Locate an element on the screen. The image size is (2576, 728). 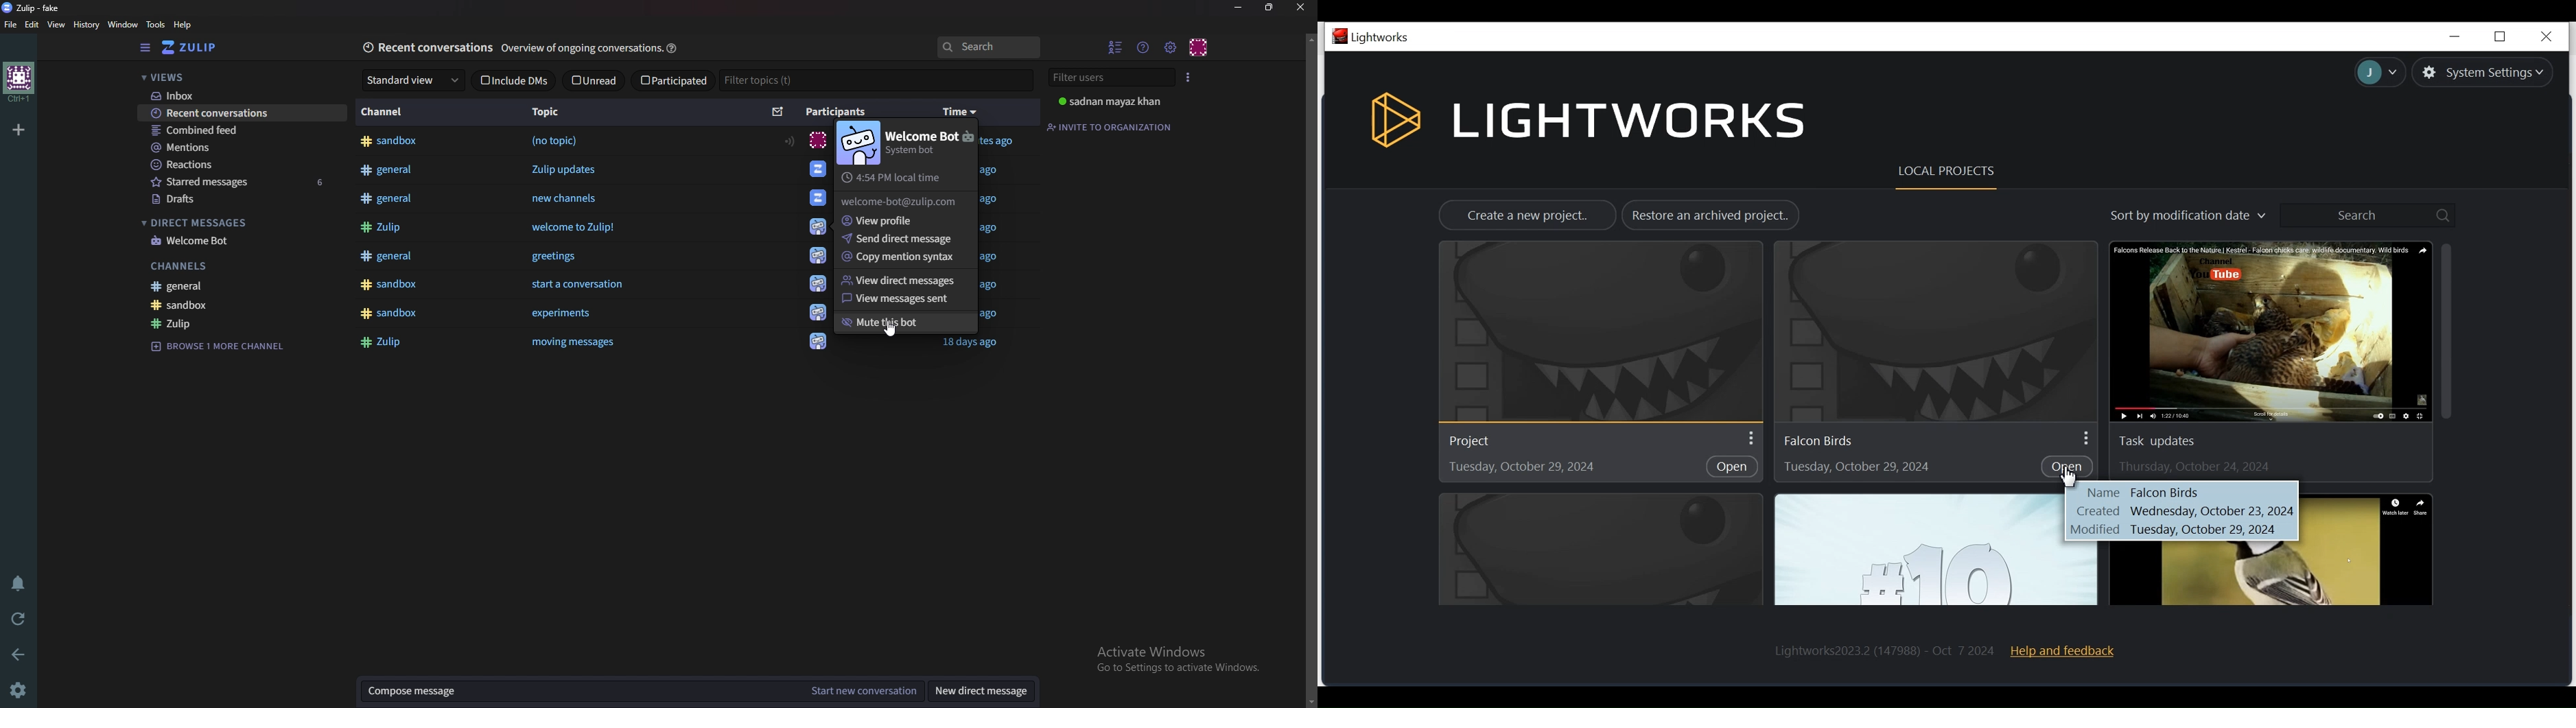
Main menu is located at coordinates (1169, 47).